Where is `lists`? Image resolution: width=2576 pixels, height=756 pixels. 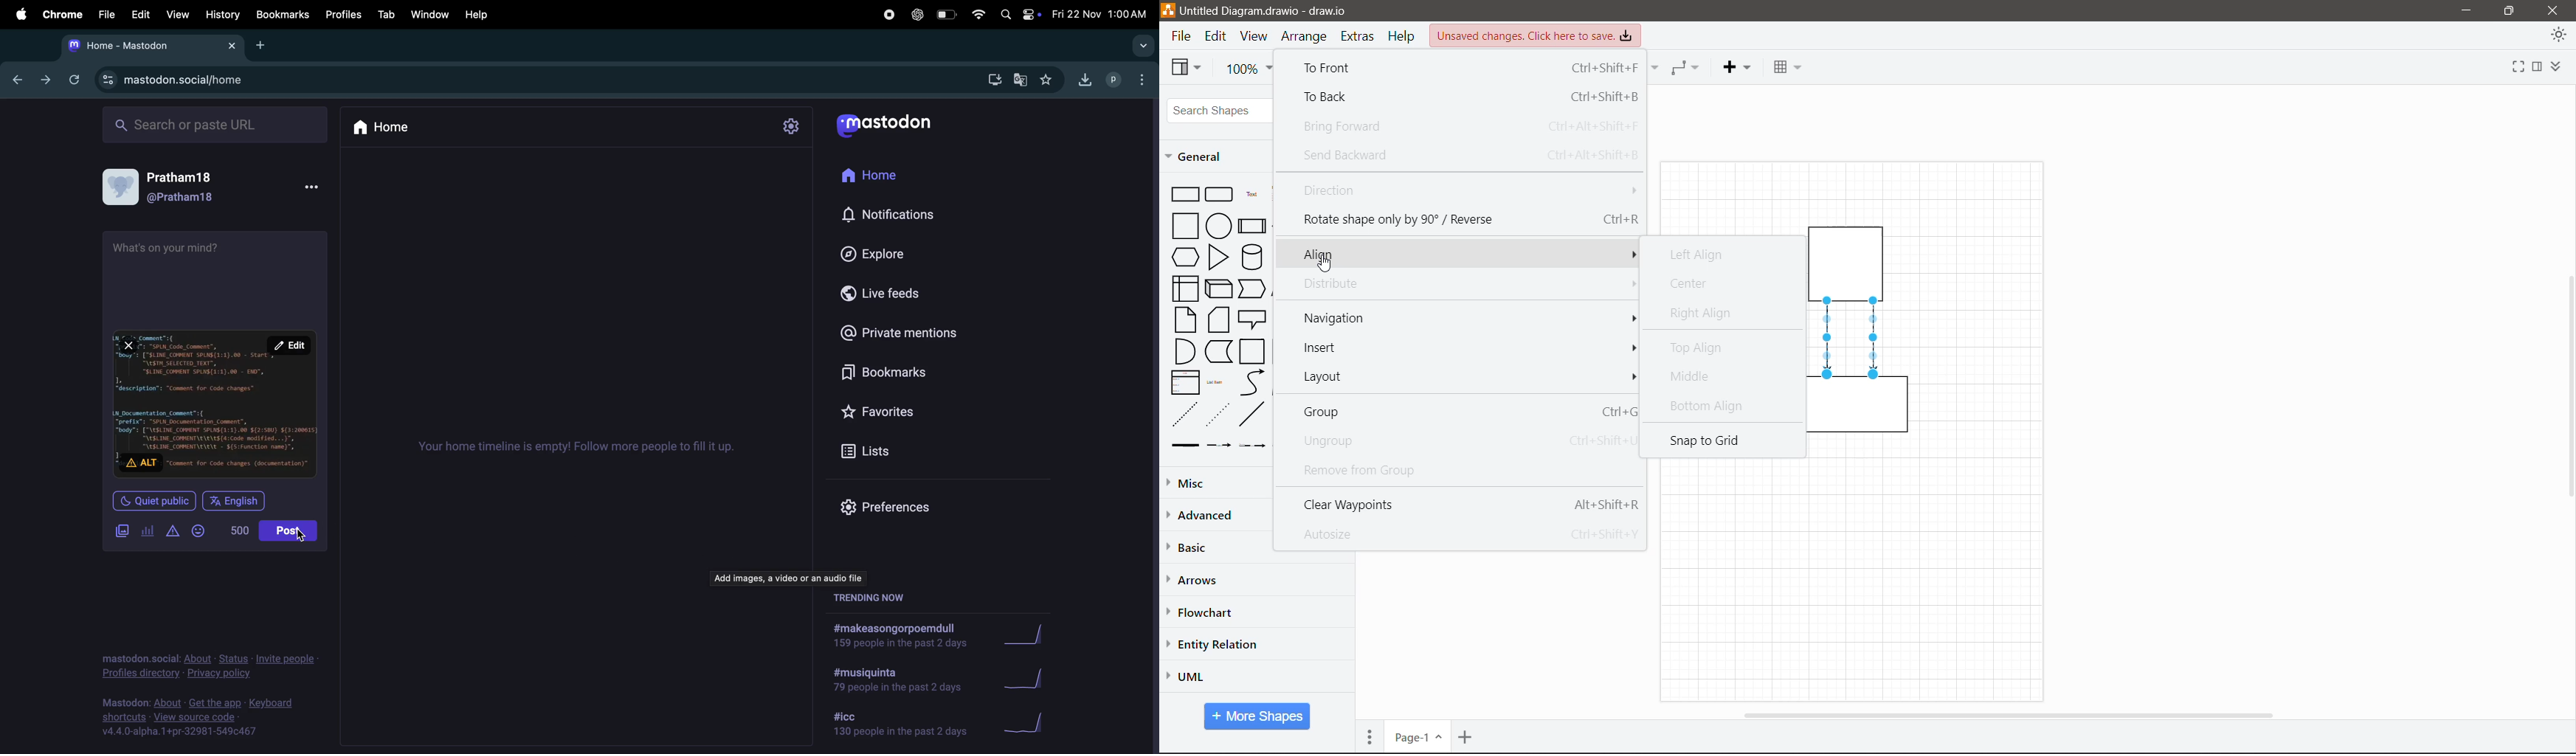
lists is located at coordinates (914, 454).